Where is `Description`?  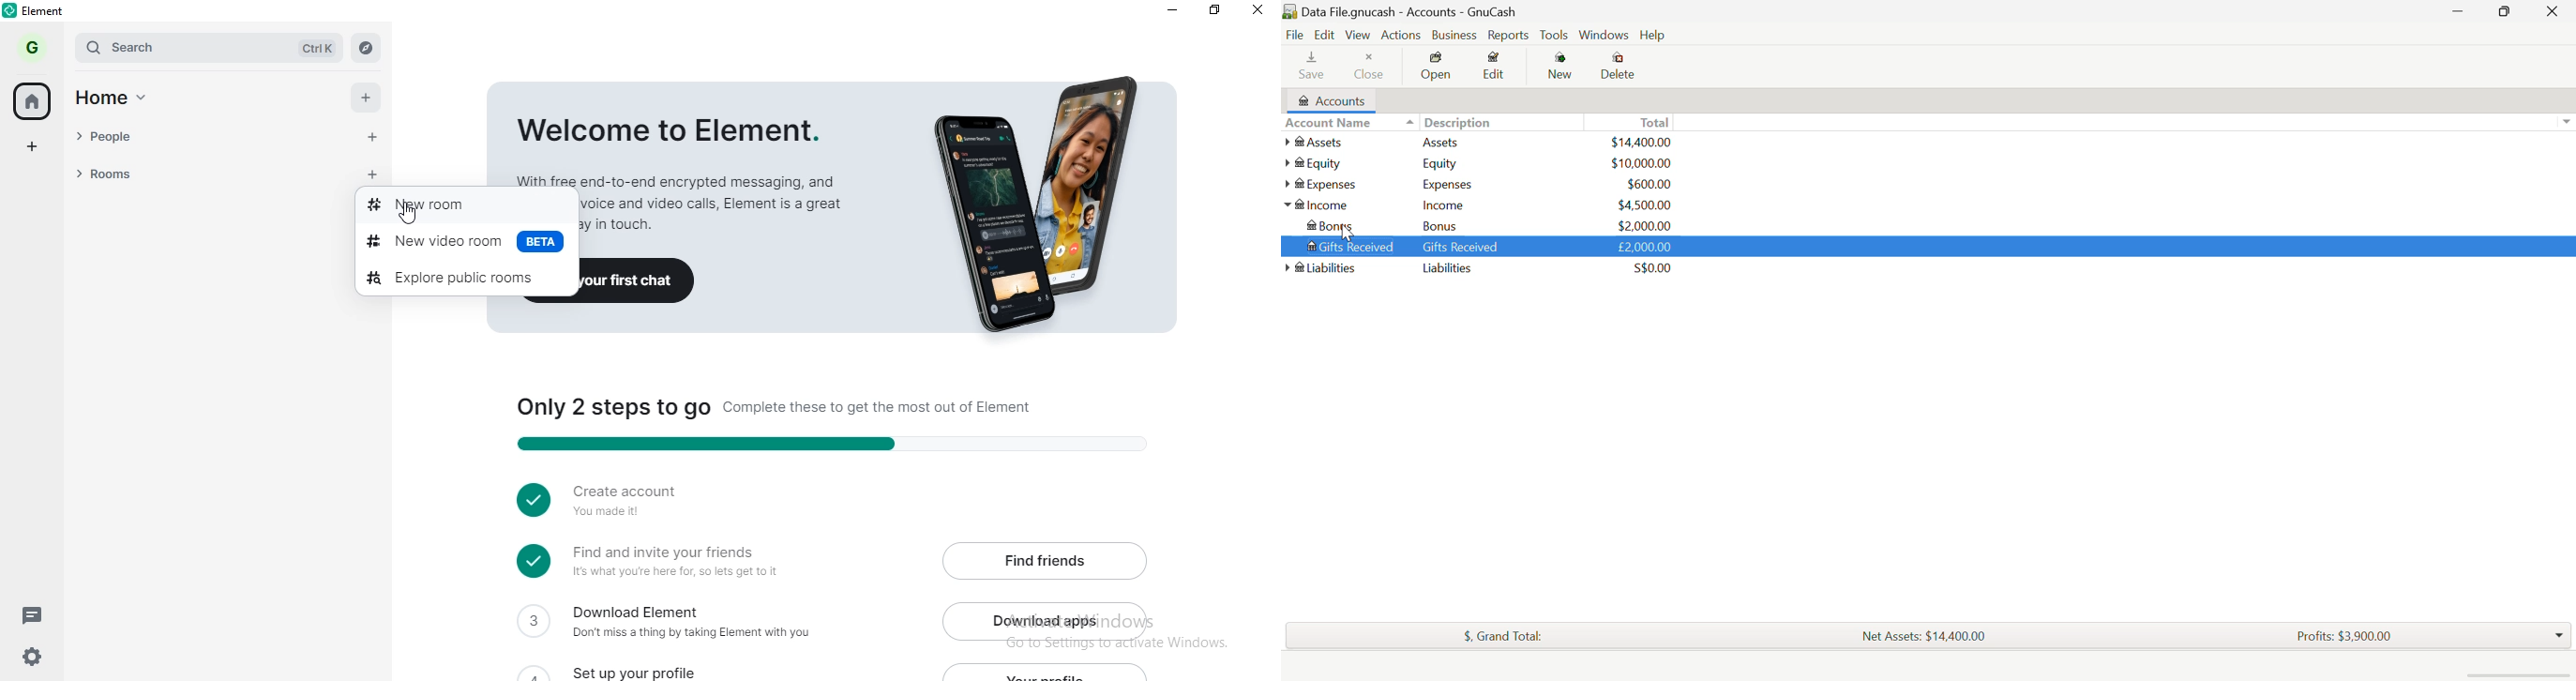 Description is located at coordinates (1448, 121).